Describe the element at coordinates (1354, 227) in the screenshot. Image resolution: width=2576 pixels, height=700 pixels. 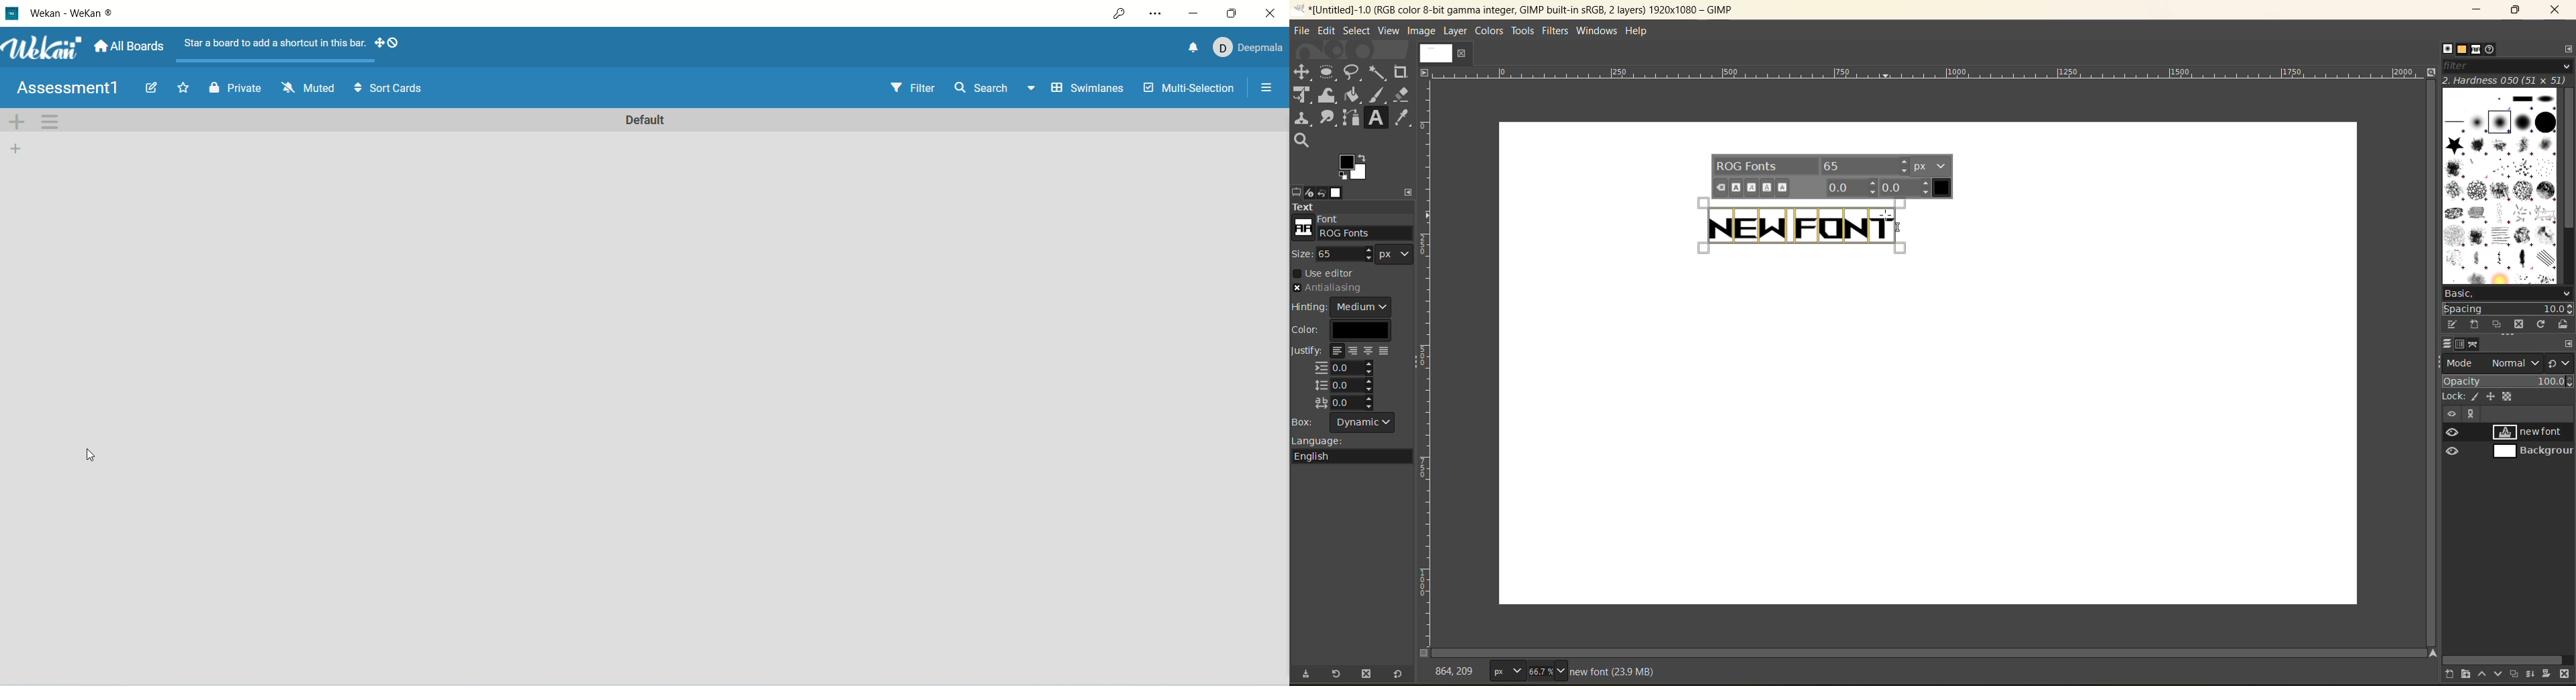
I see `font` at that location.